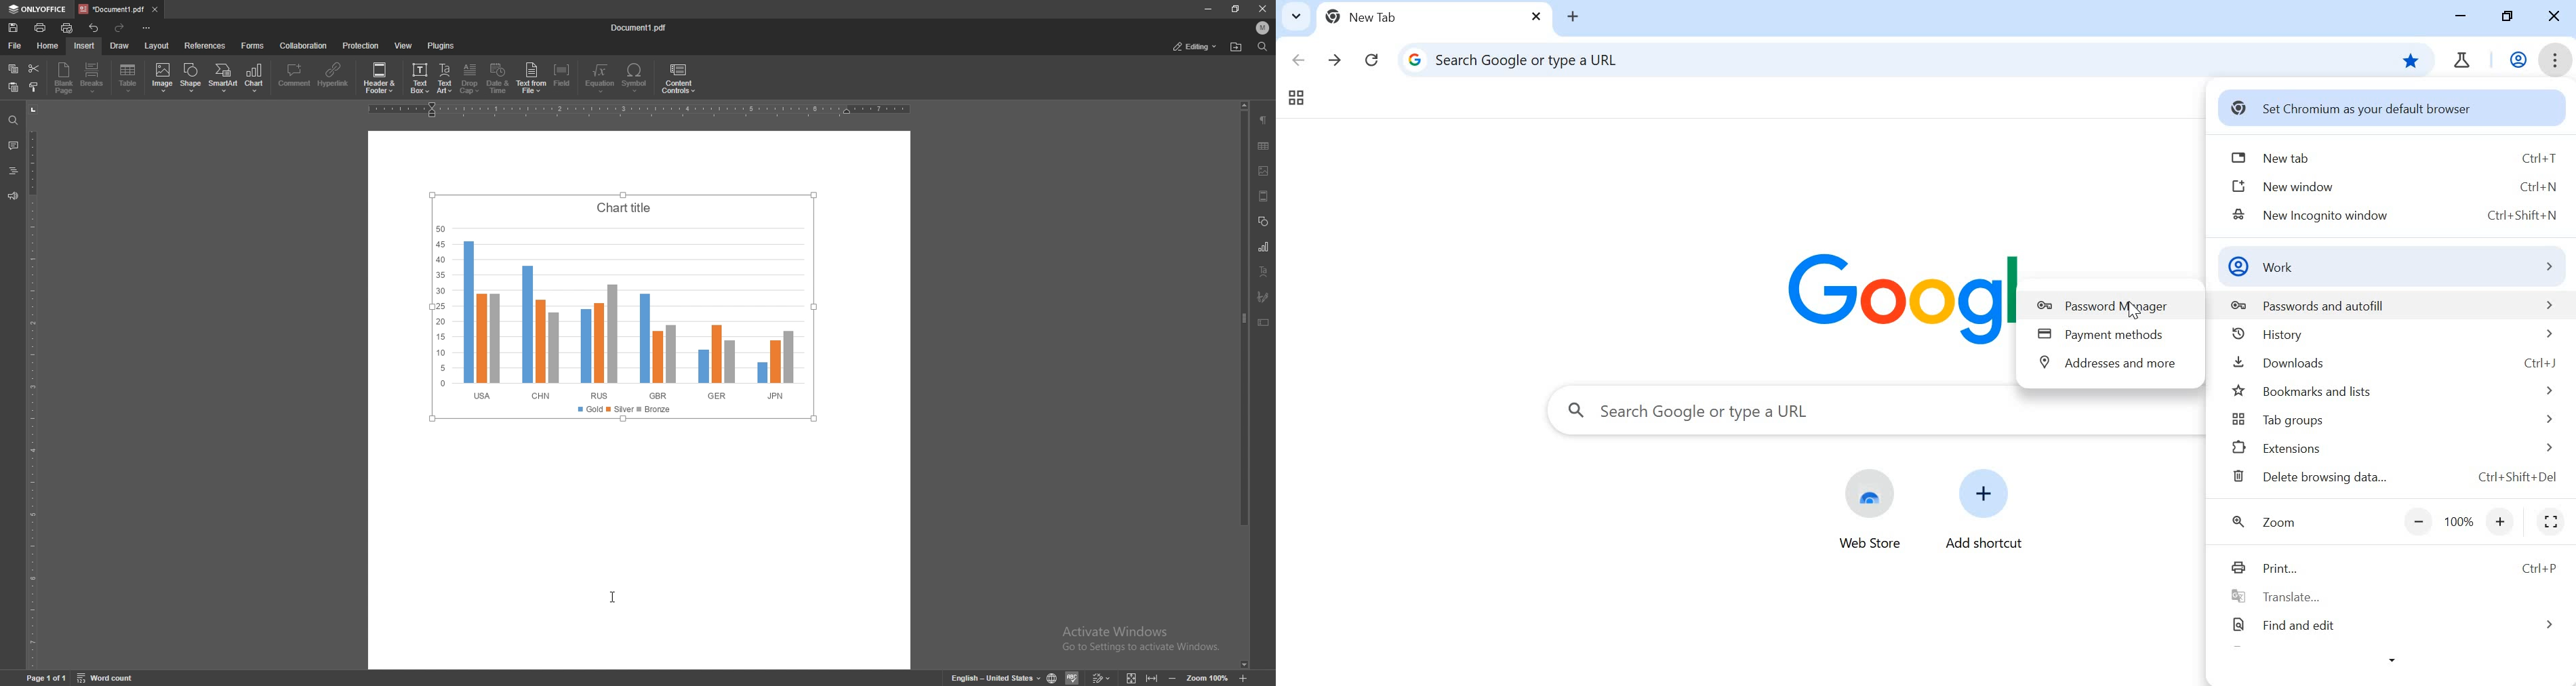  I want to click on chrome tab, so click(2462, 59).